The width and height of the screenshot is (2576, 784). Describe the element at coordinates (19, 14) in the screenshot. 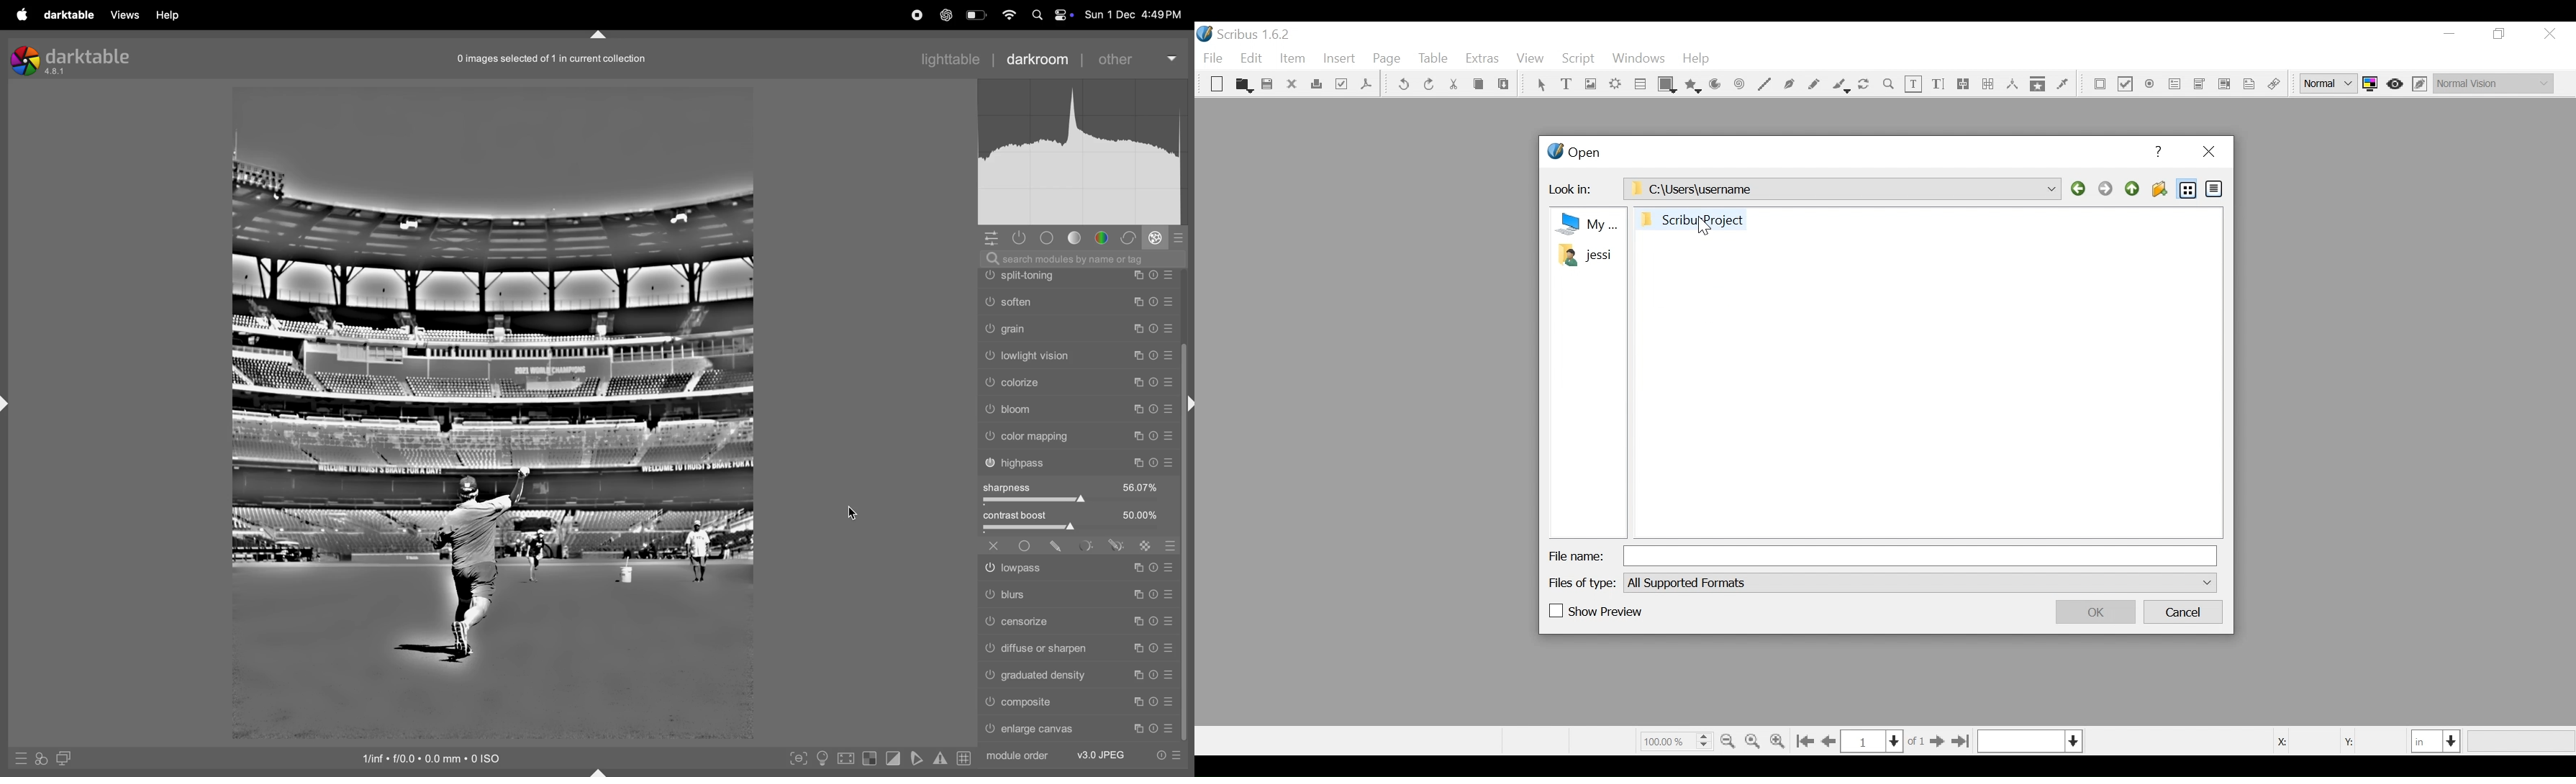

I see `apple menu` at that location.